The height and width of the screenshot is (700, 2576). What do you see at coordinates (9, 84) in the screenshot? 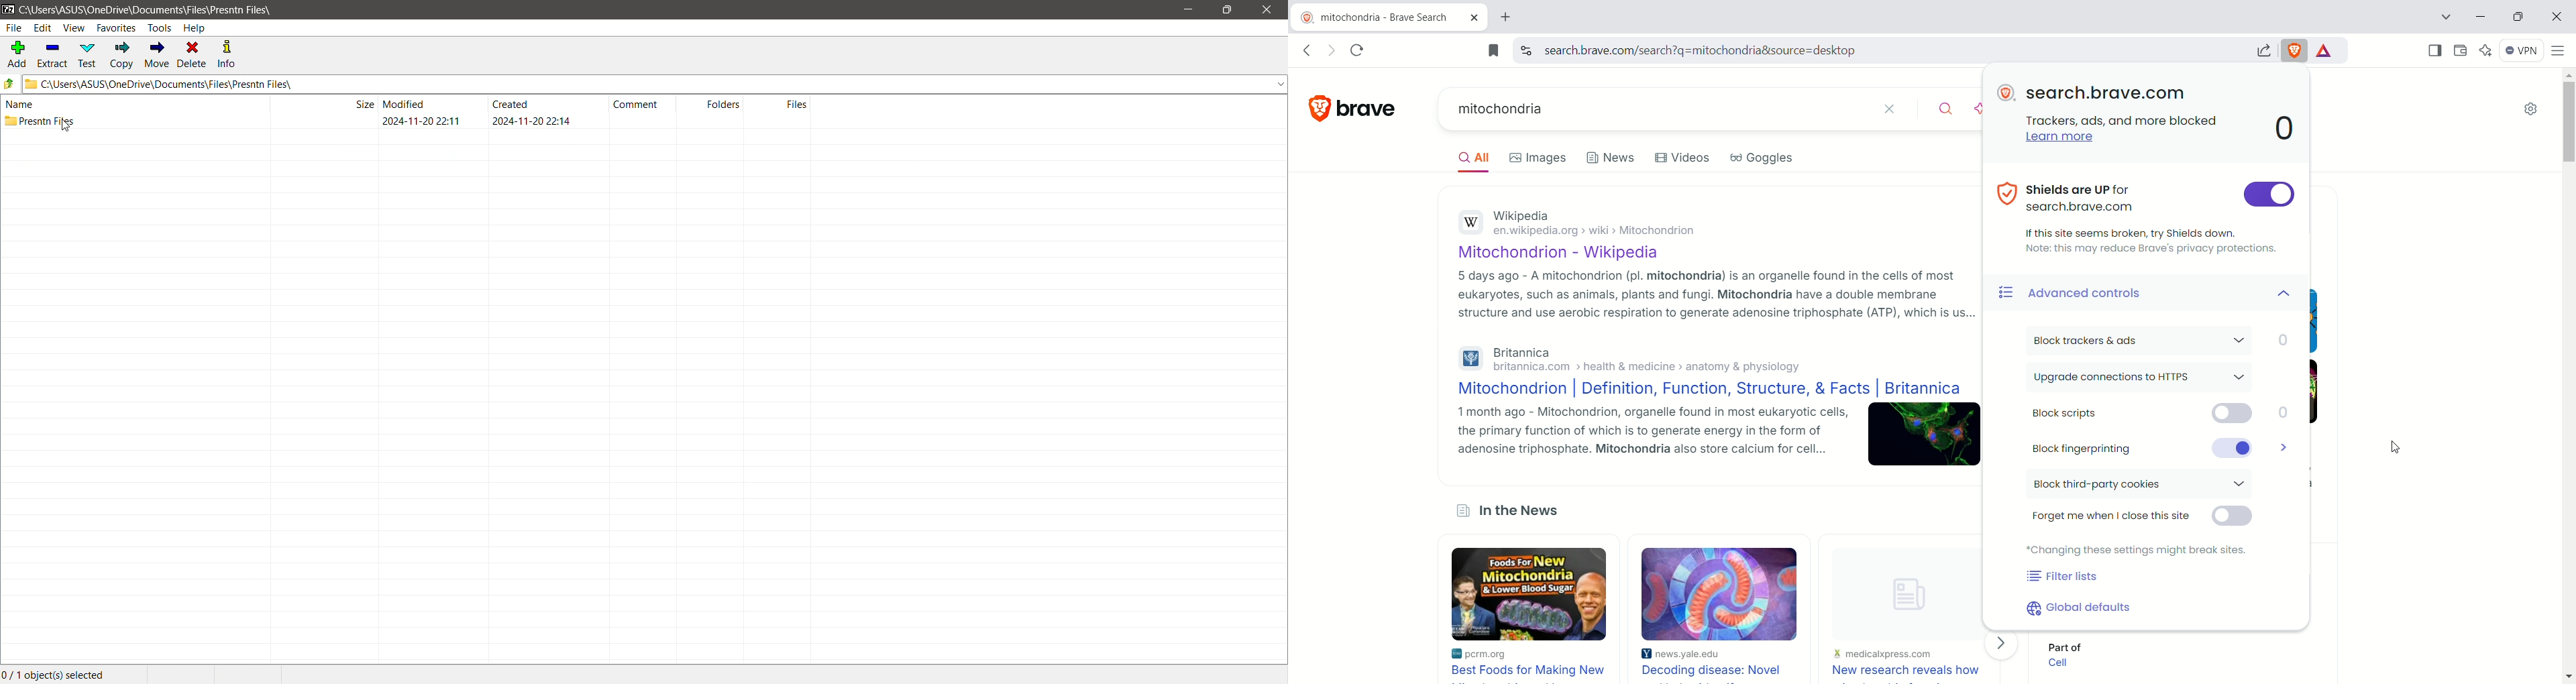
I see `Move Up one level` at bounding box center [9, 84].